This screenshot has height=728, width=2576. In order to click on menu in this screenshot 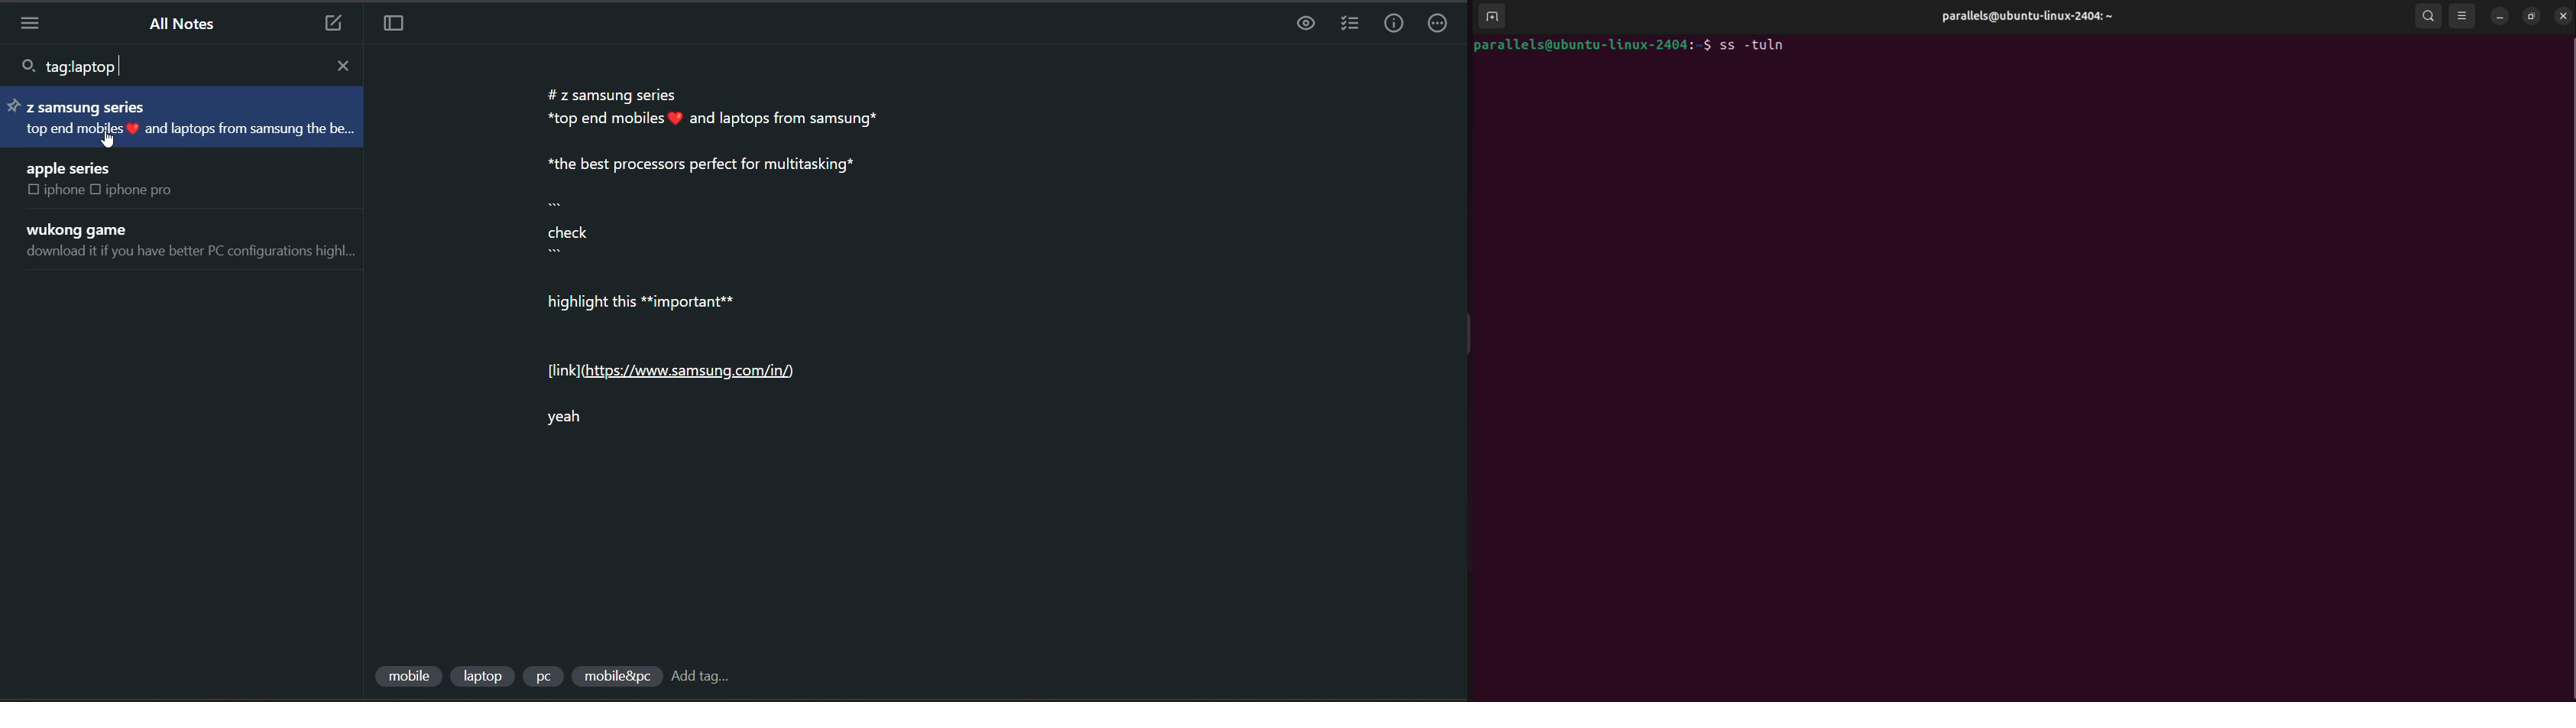, I will do `click(36, 24)`.